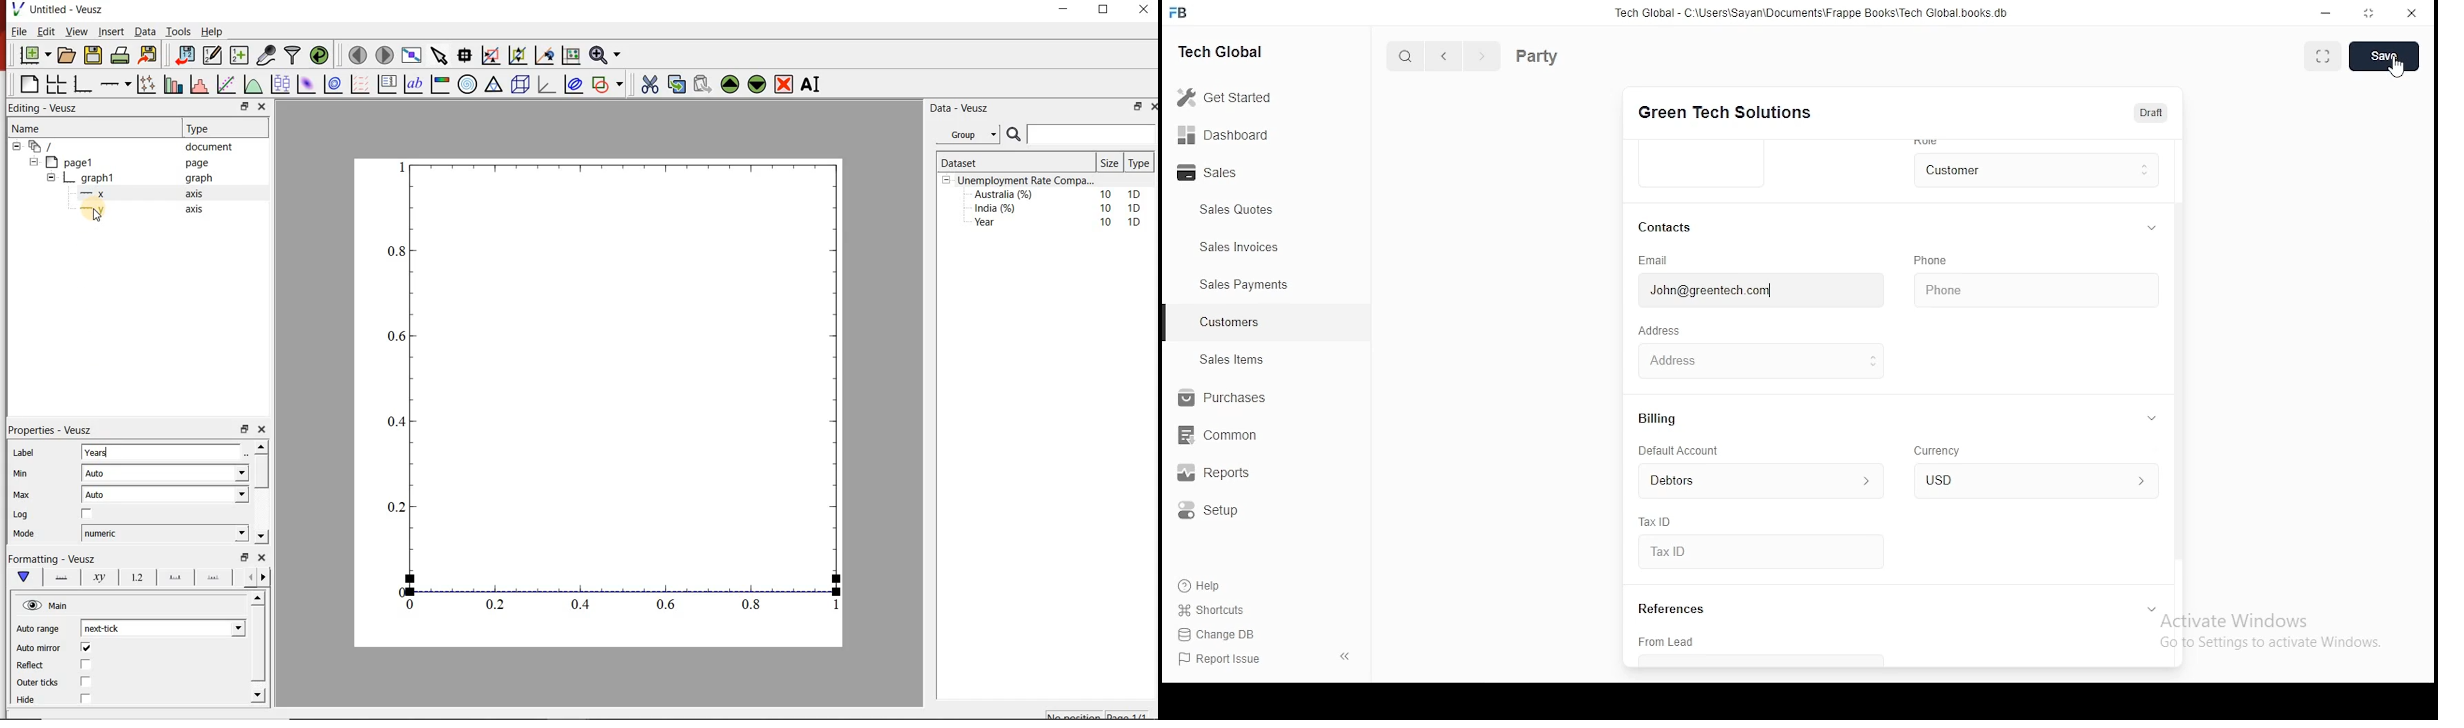  I want to click on tax ID, so click(1657, 523).